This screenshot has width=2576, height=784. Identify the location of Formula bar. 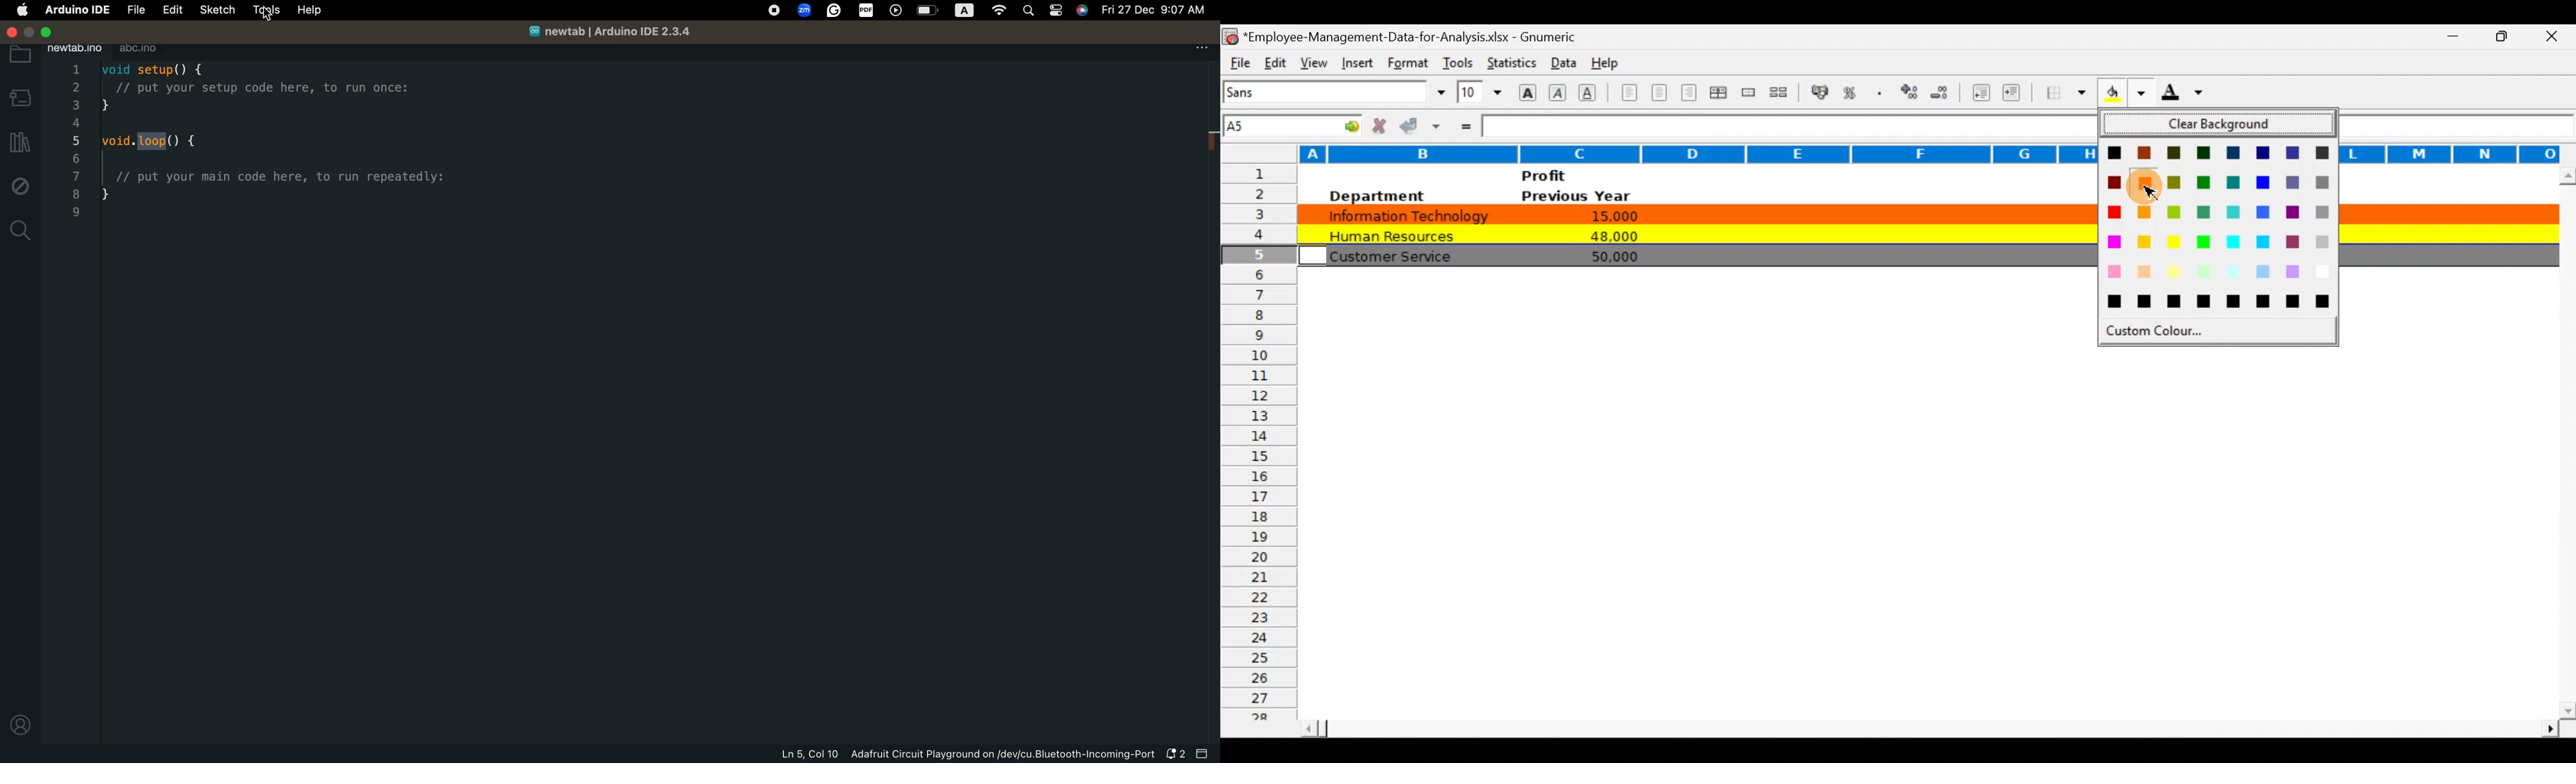
(1784, 126).